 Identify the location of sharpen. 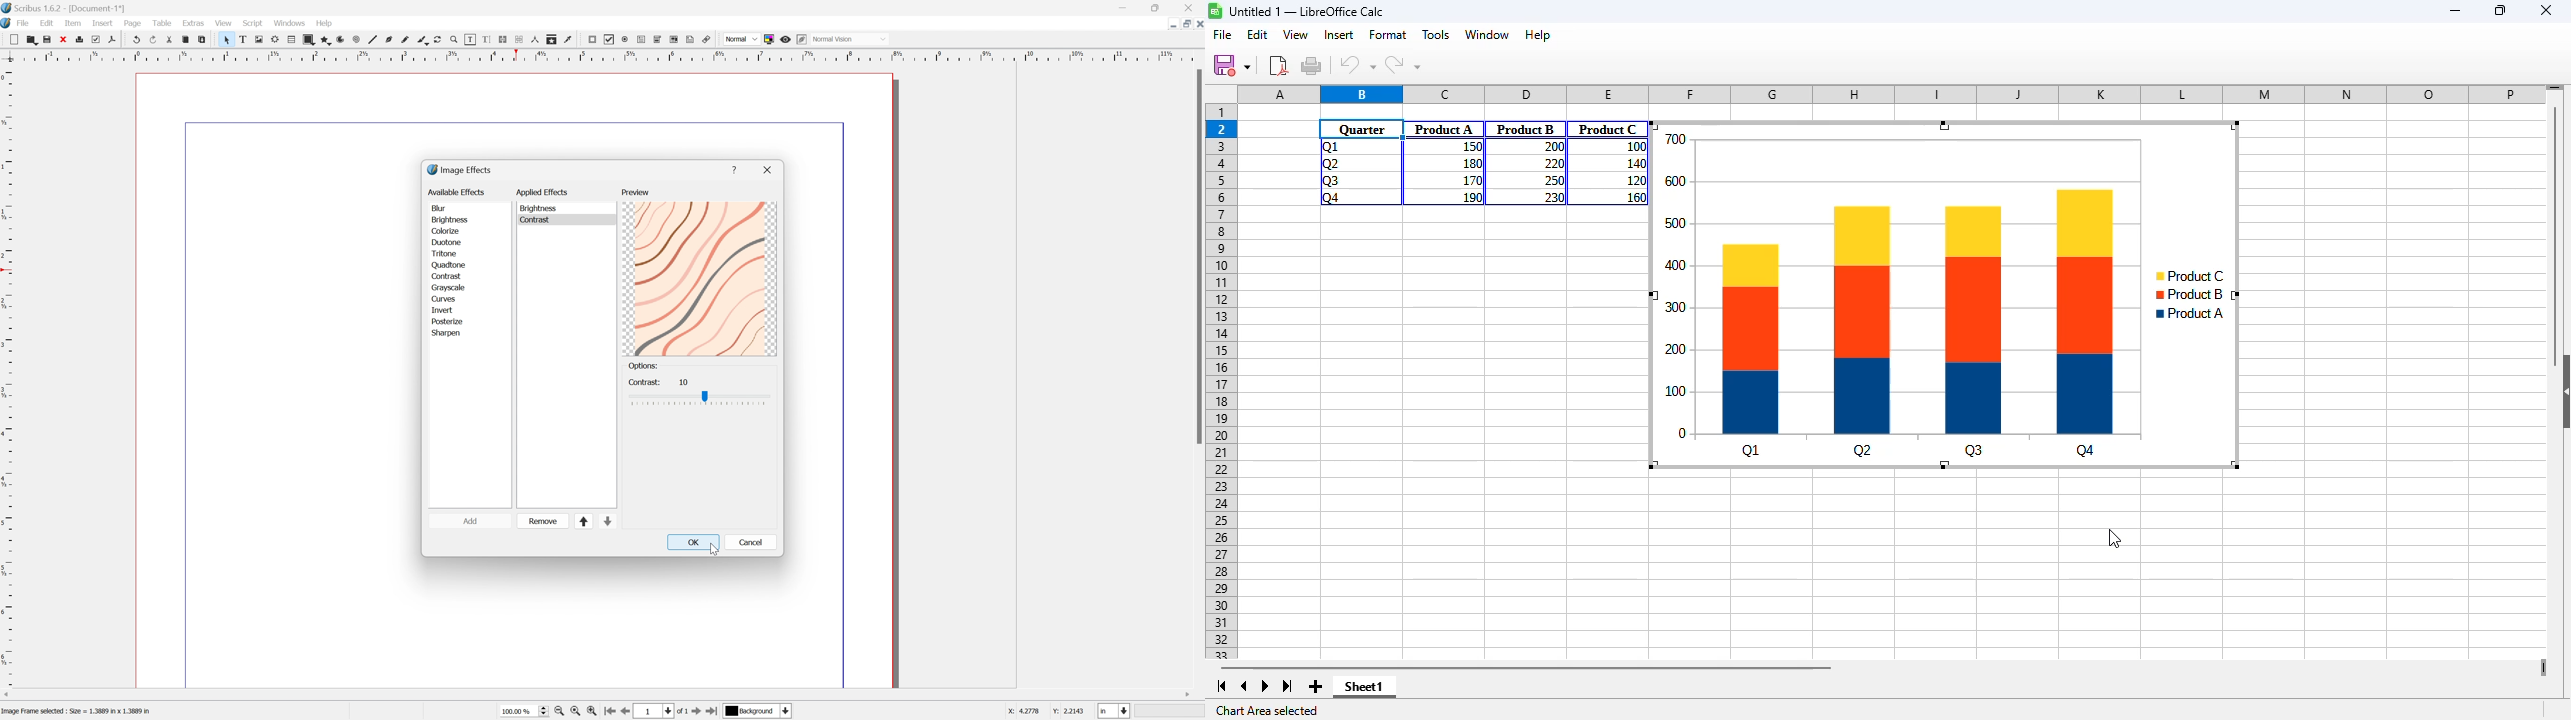
(449, 335).